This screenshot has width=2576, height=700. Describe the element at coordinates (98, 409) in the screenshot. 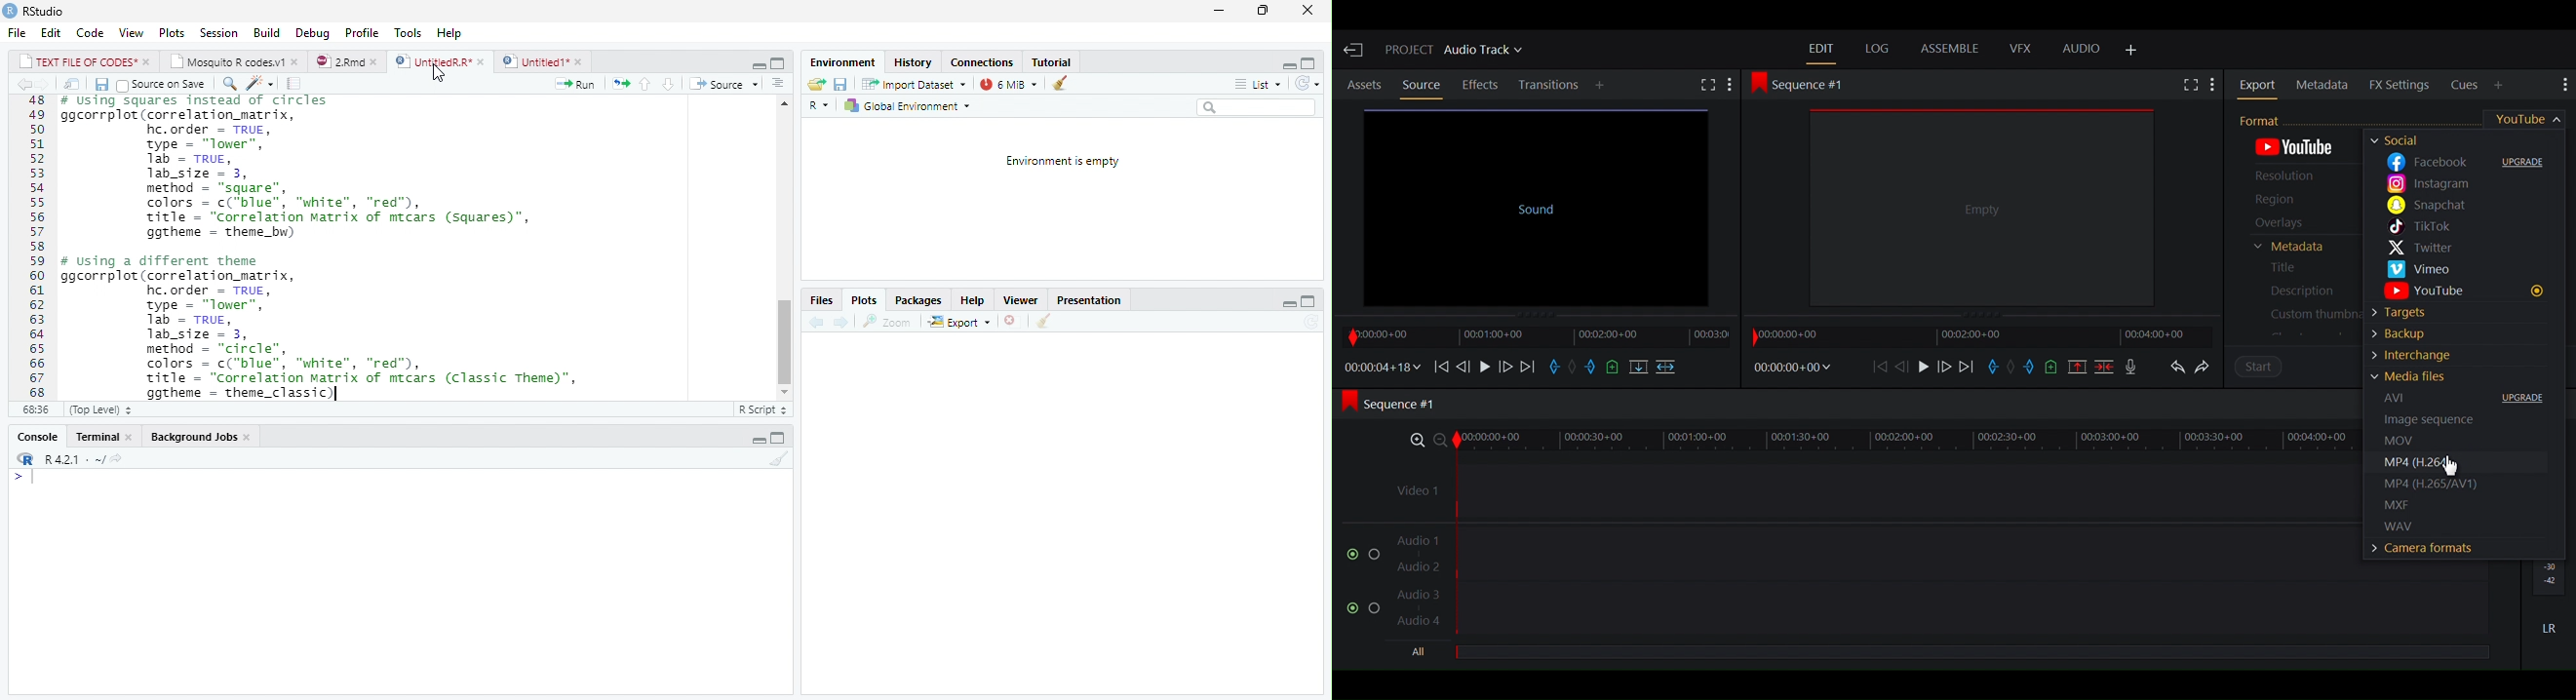

I see `(Top Level)` at that location.